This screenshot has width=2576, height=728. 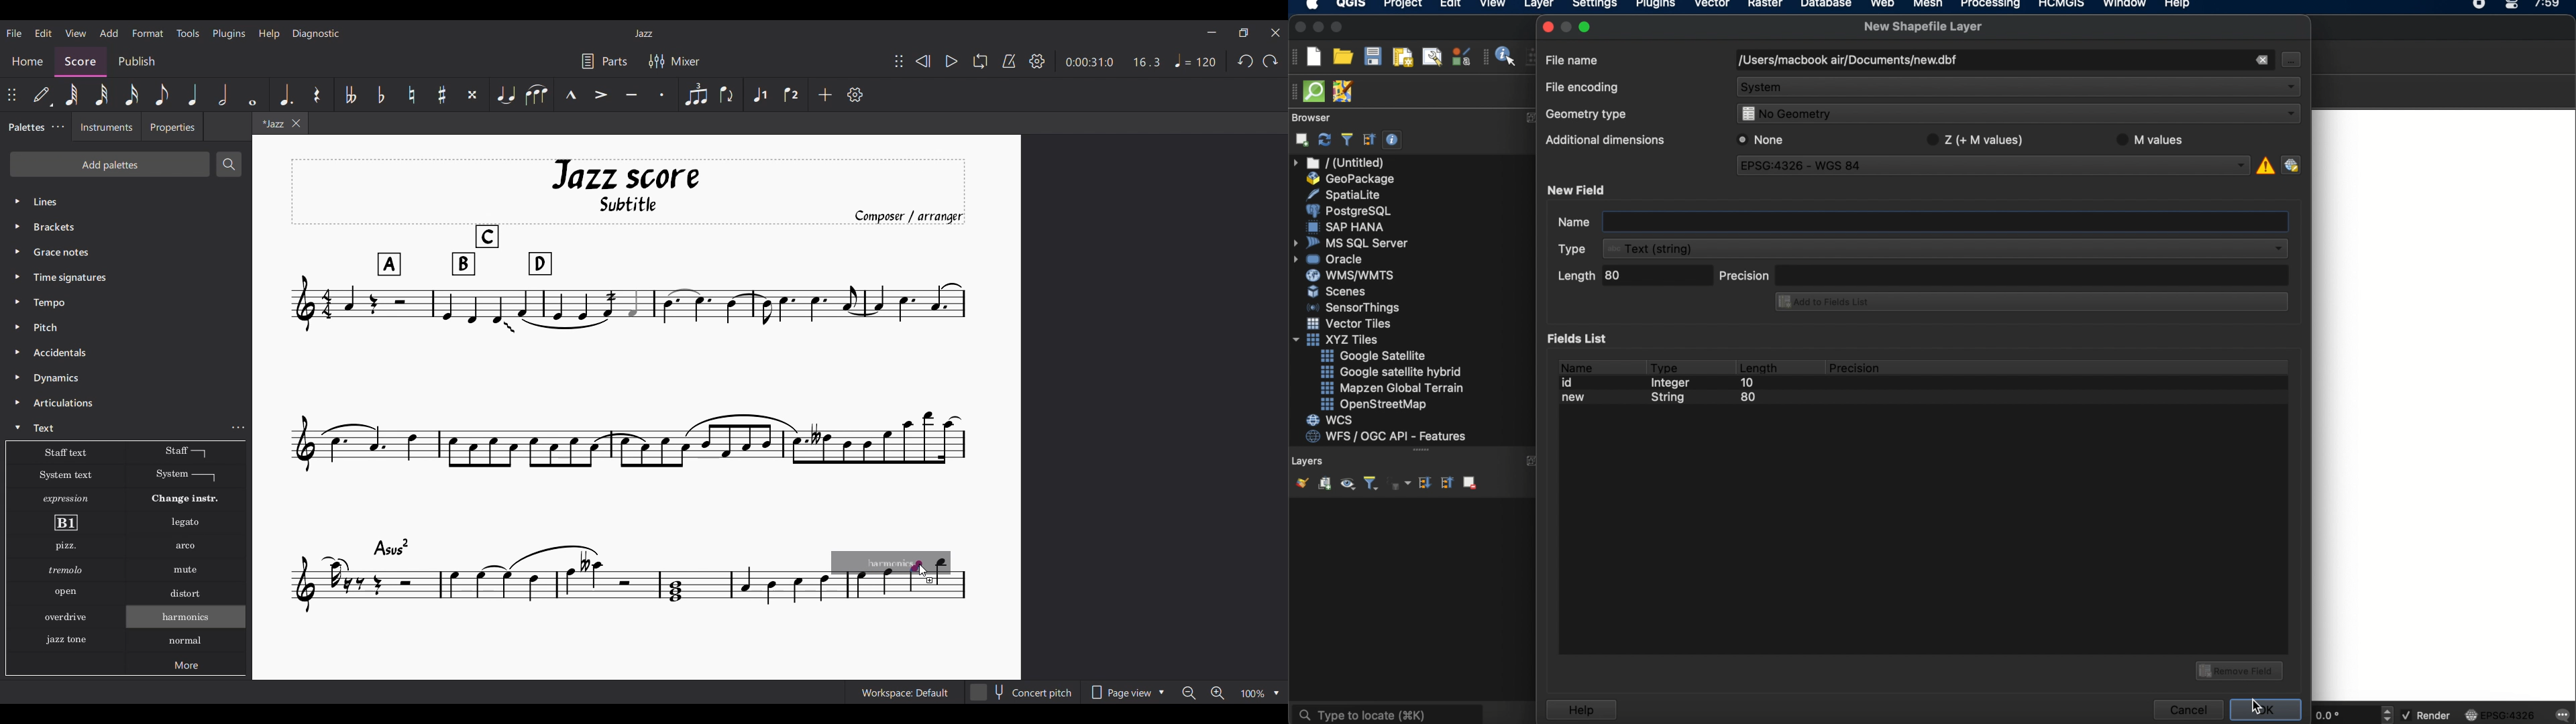 What do you see at coordinates (2241, 669) in the screenshot?
I see `remove field` at bounding box center [2241, 669].